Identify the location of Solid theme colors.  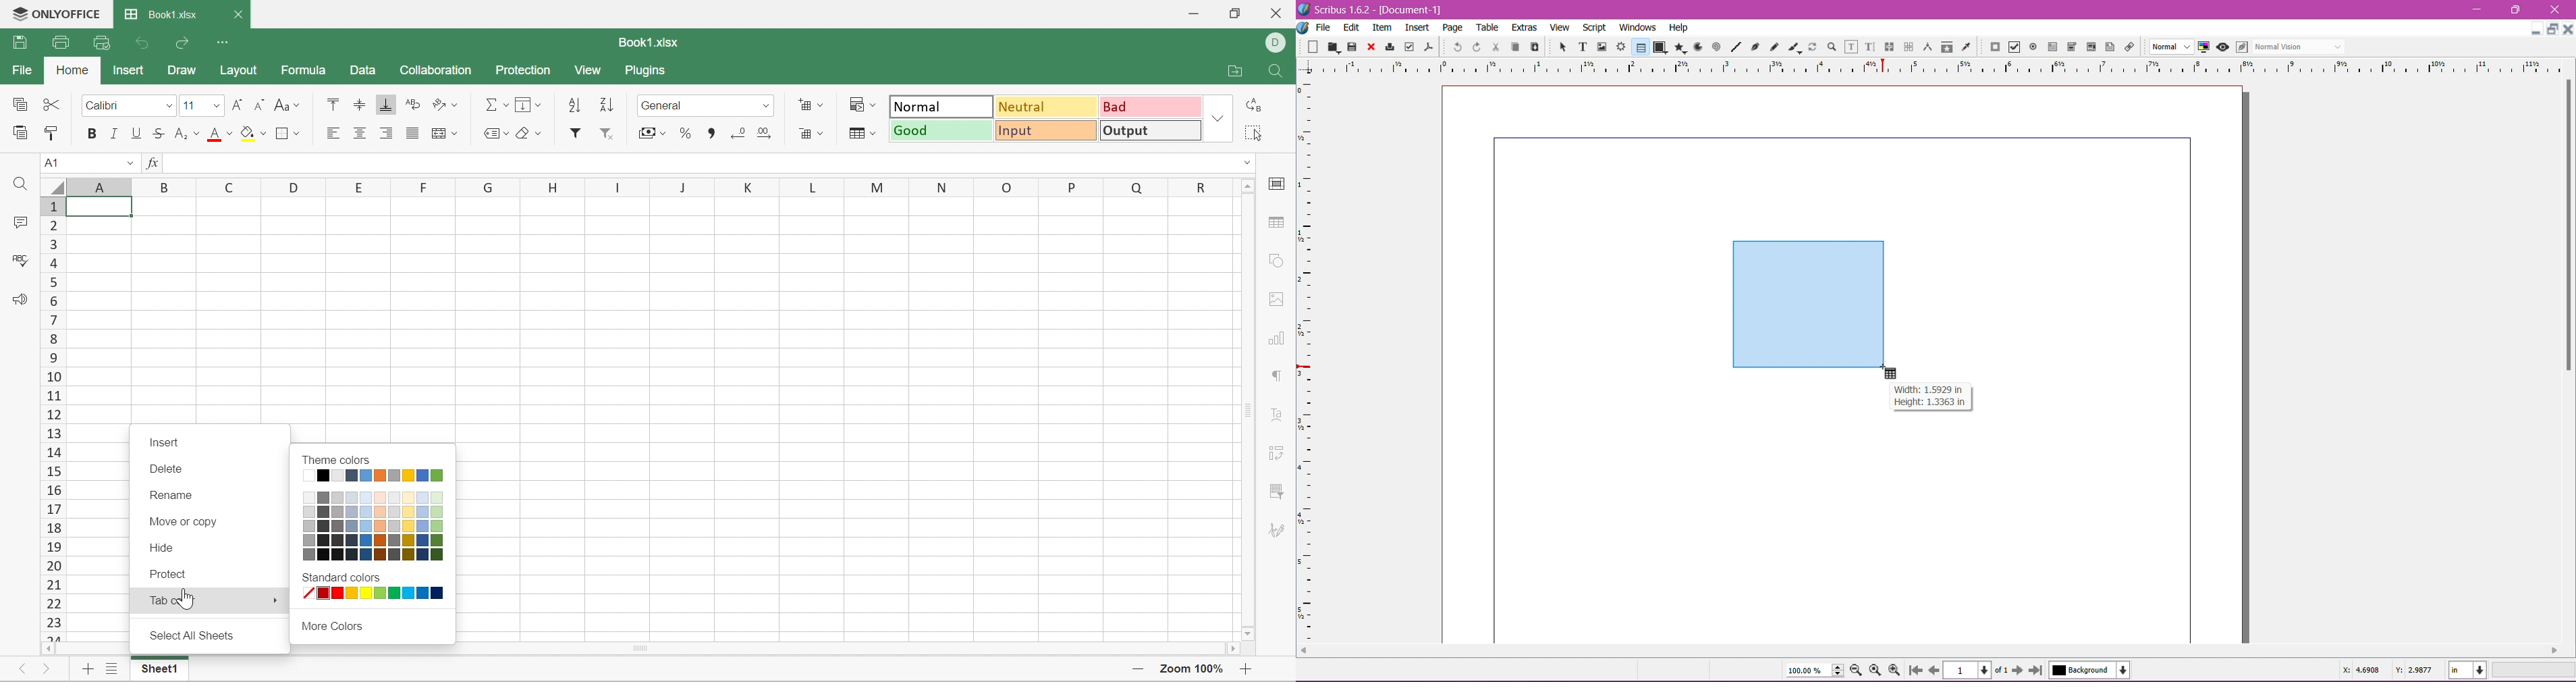
(375, 476).